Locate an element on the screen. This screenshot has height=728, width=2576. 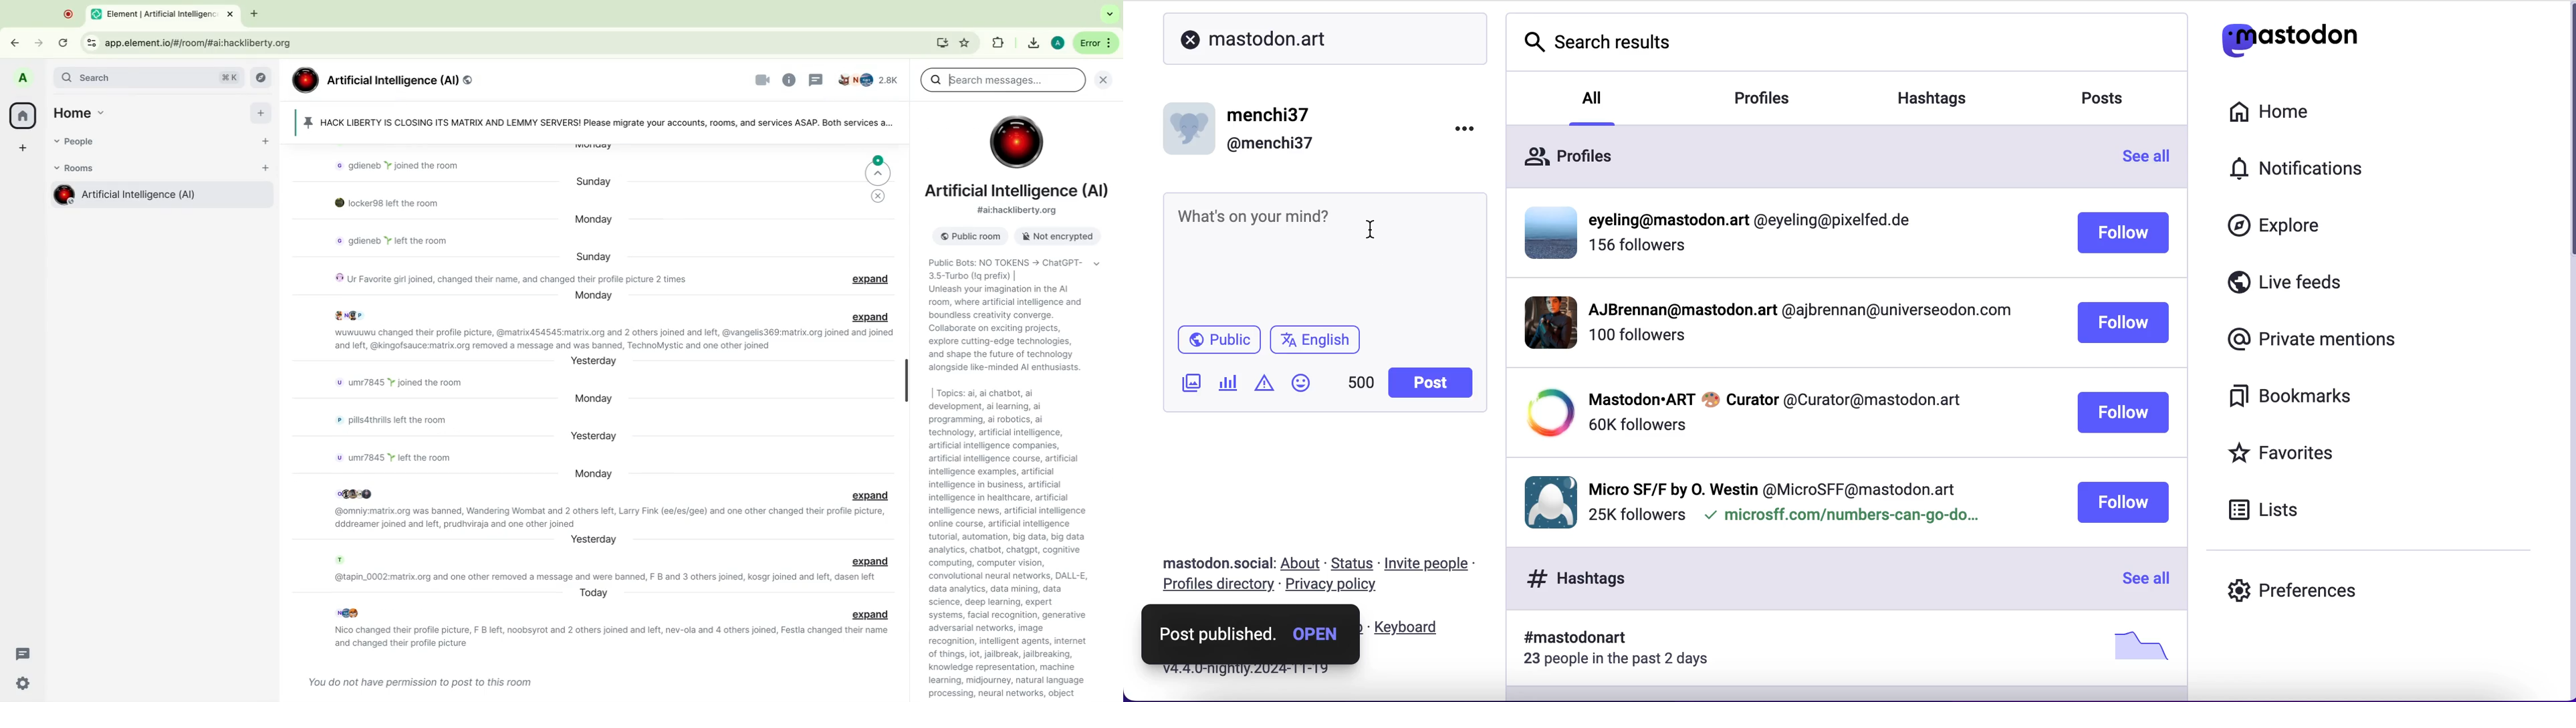
day is located at coordinates (594, 256).